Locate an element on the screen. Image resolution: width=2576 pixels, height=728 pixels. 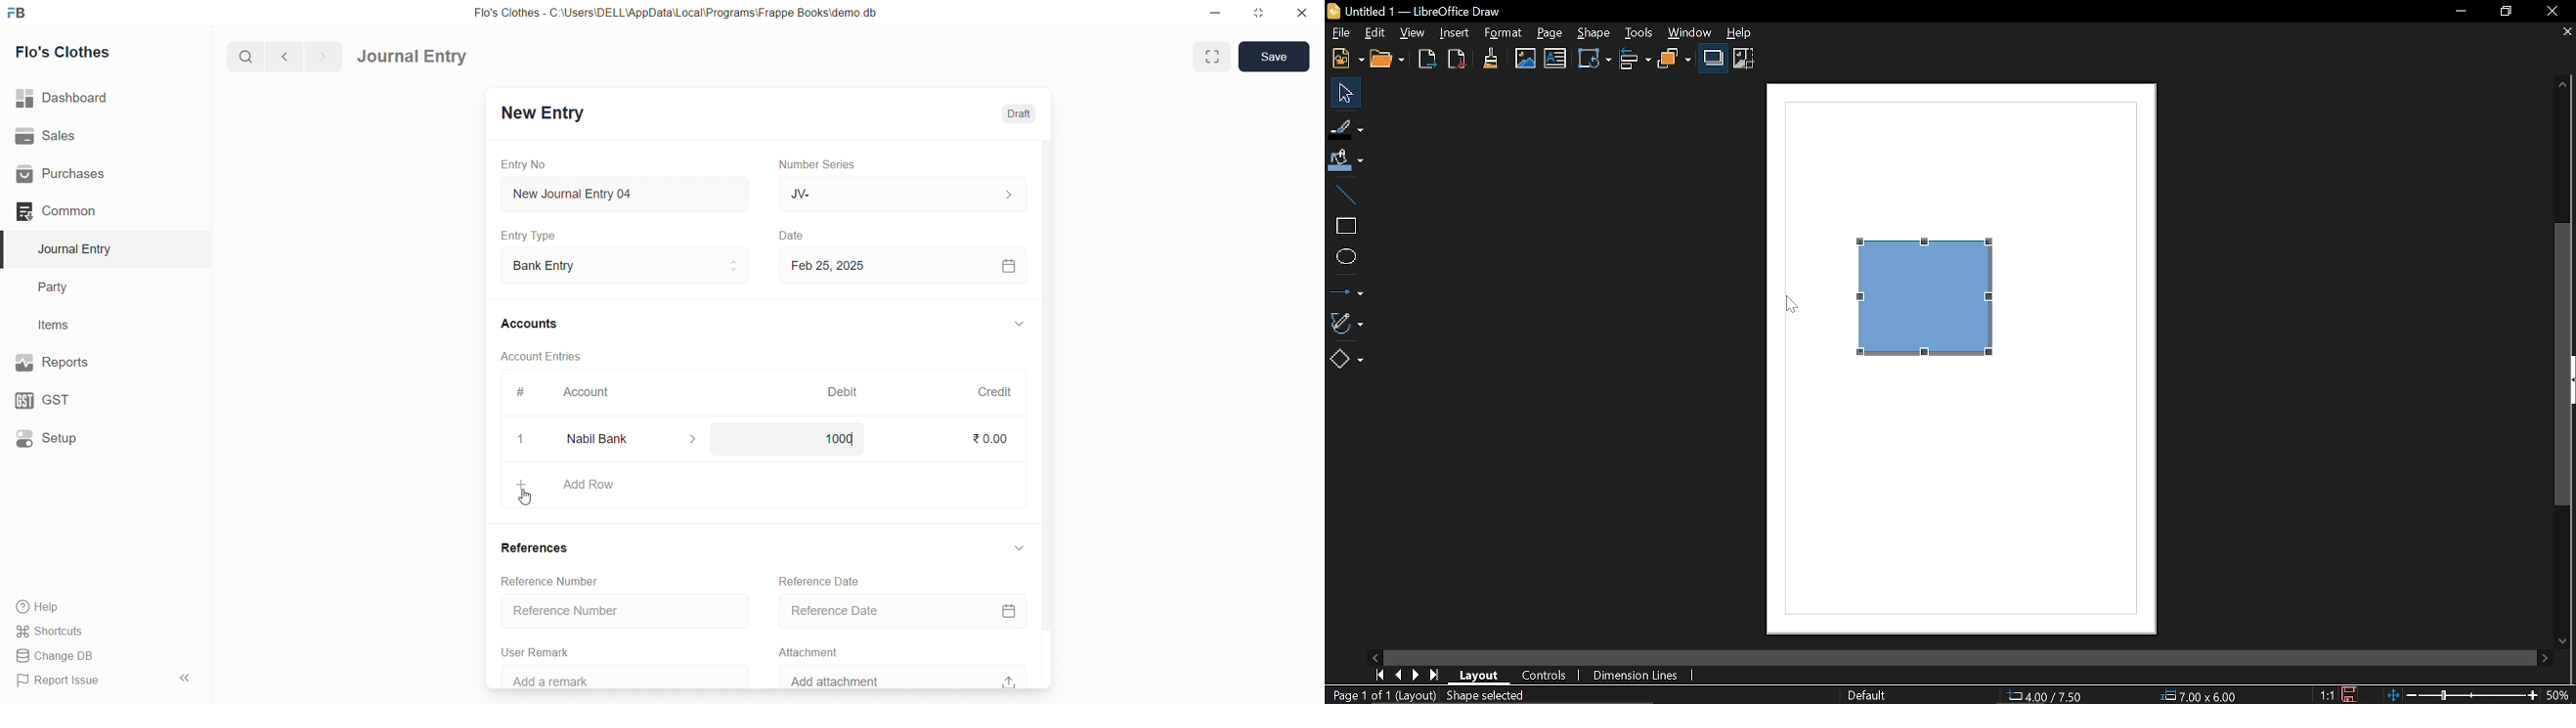
Feb 25, 2025 is located at coordinates (900, 265).